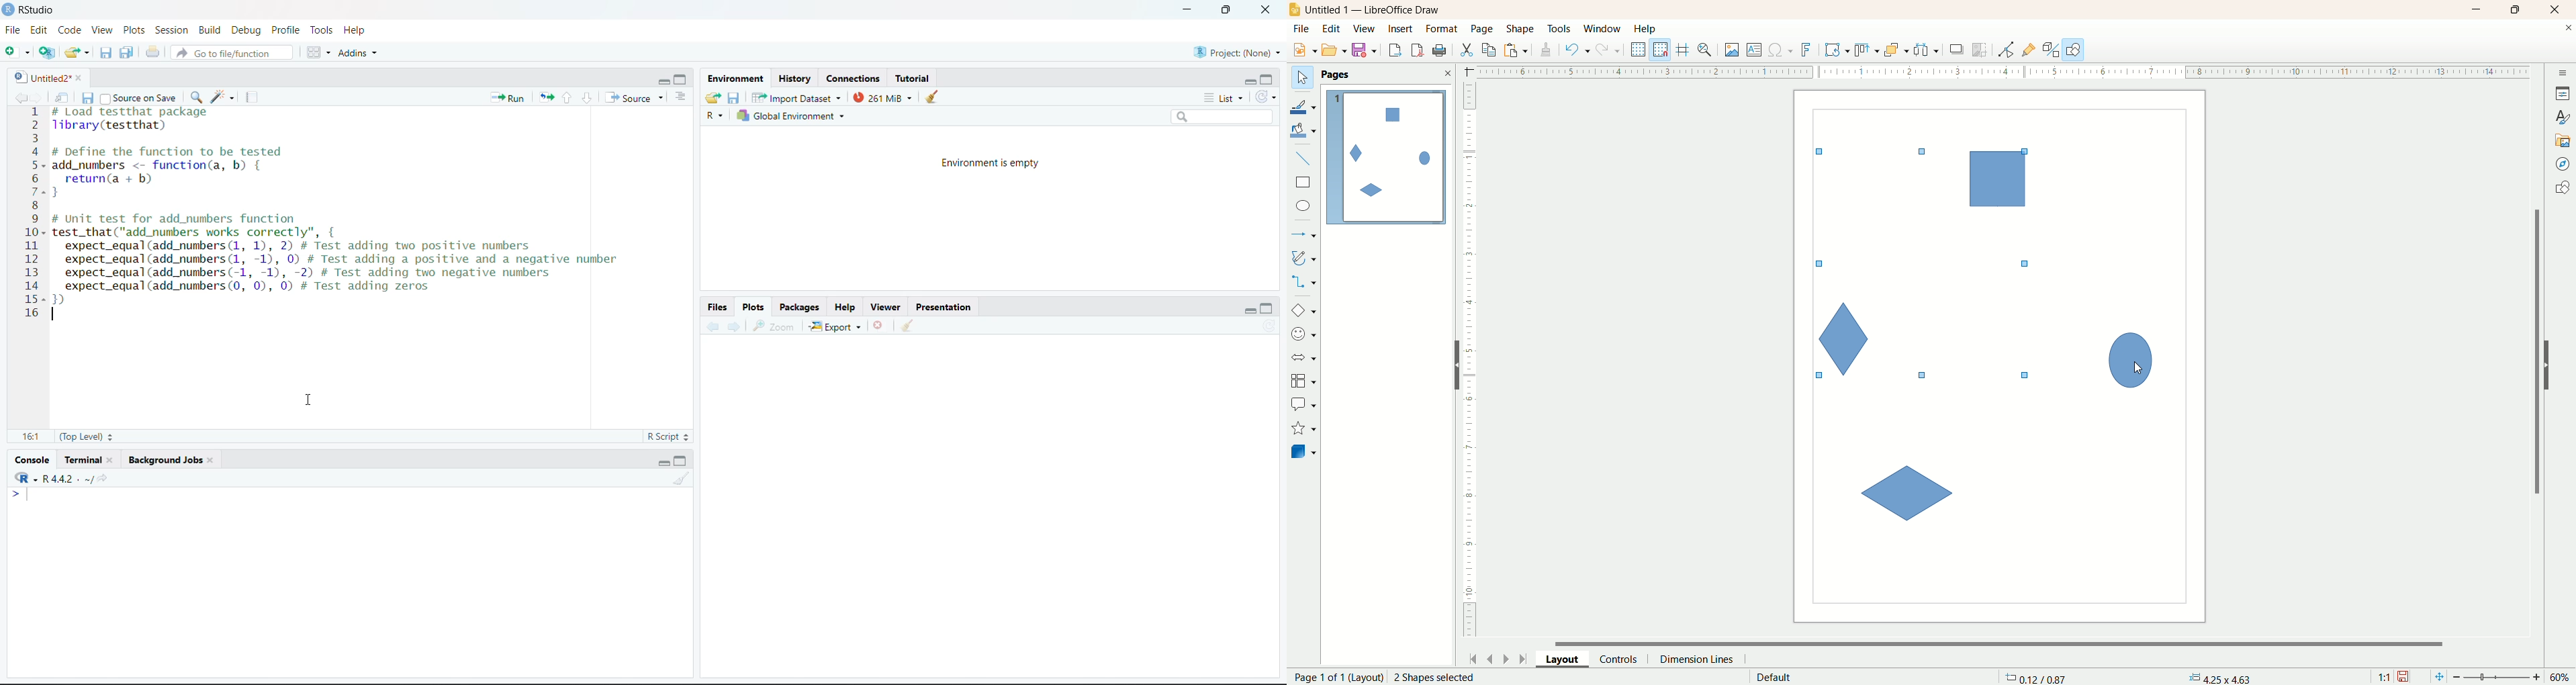 This screenshot has width=2576, height=700. Describe the element at coordinates (19, 97) in the screenshot. I see `go back` at that location.